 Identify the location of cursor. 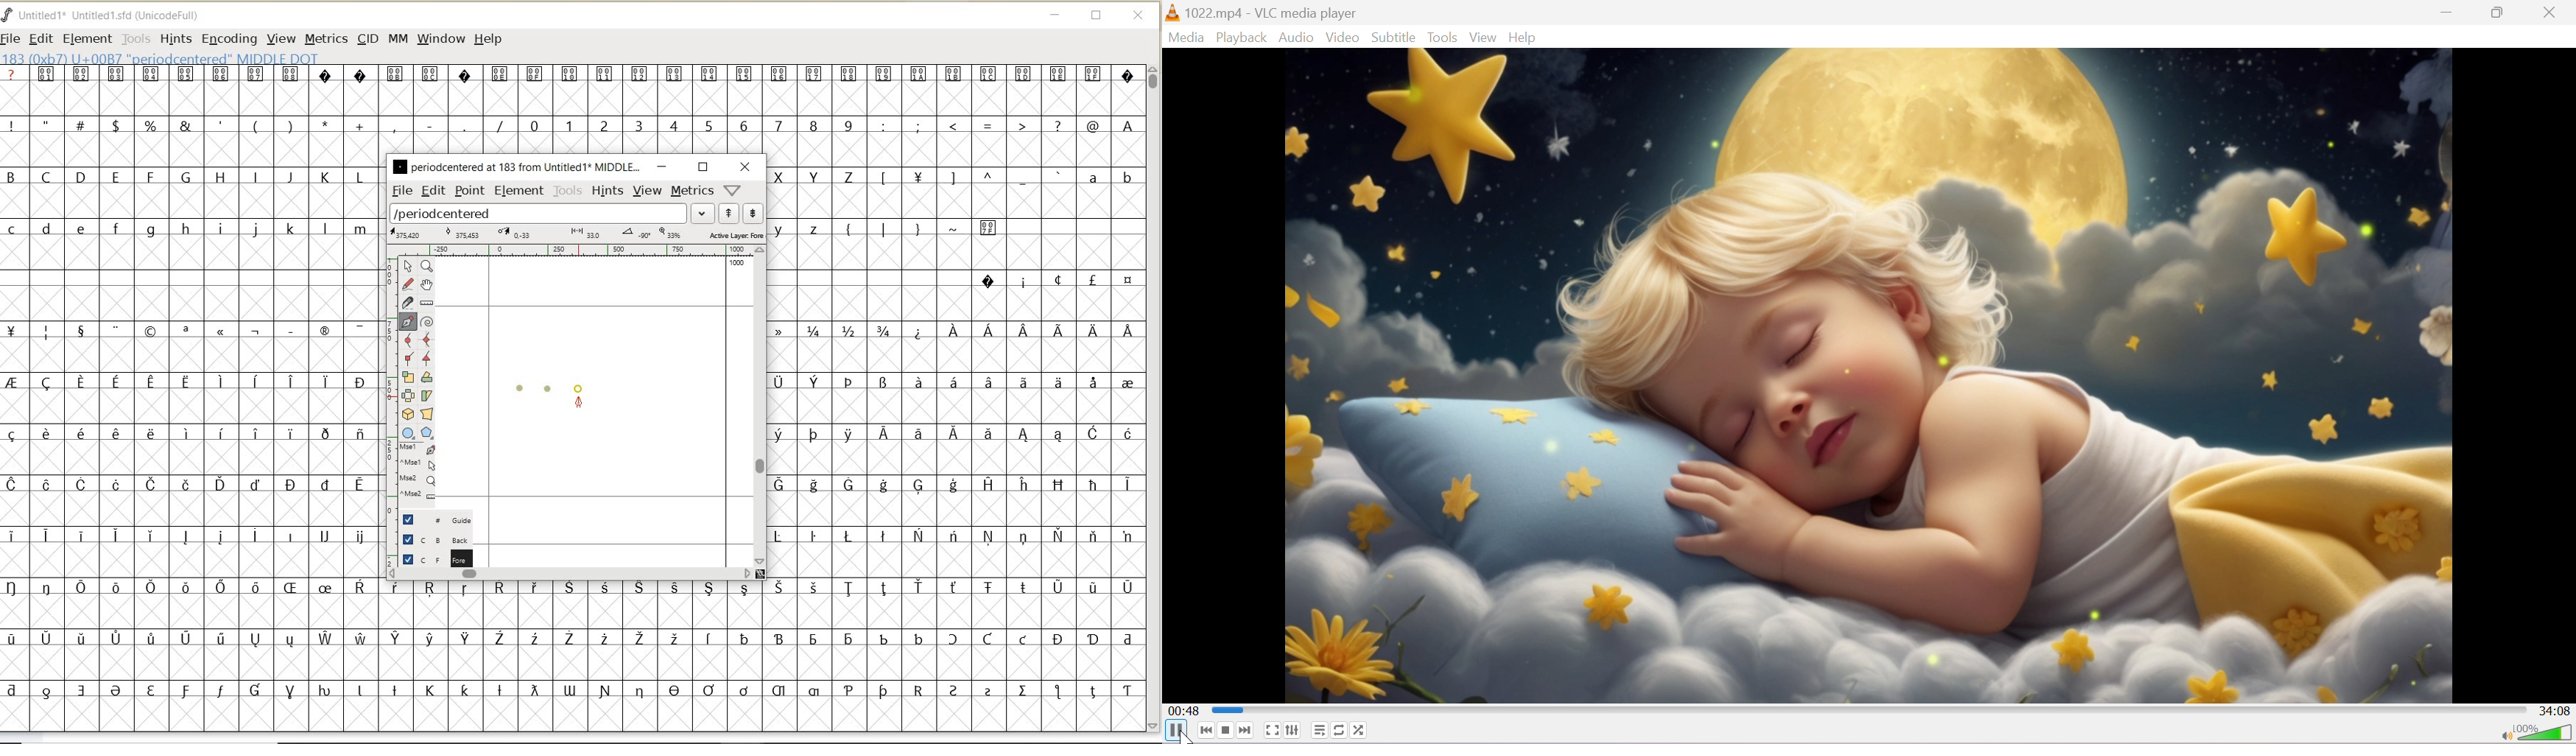
(1192, 738).